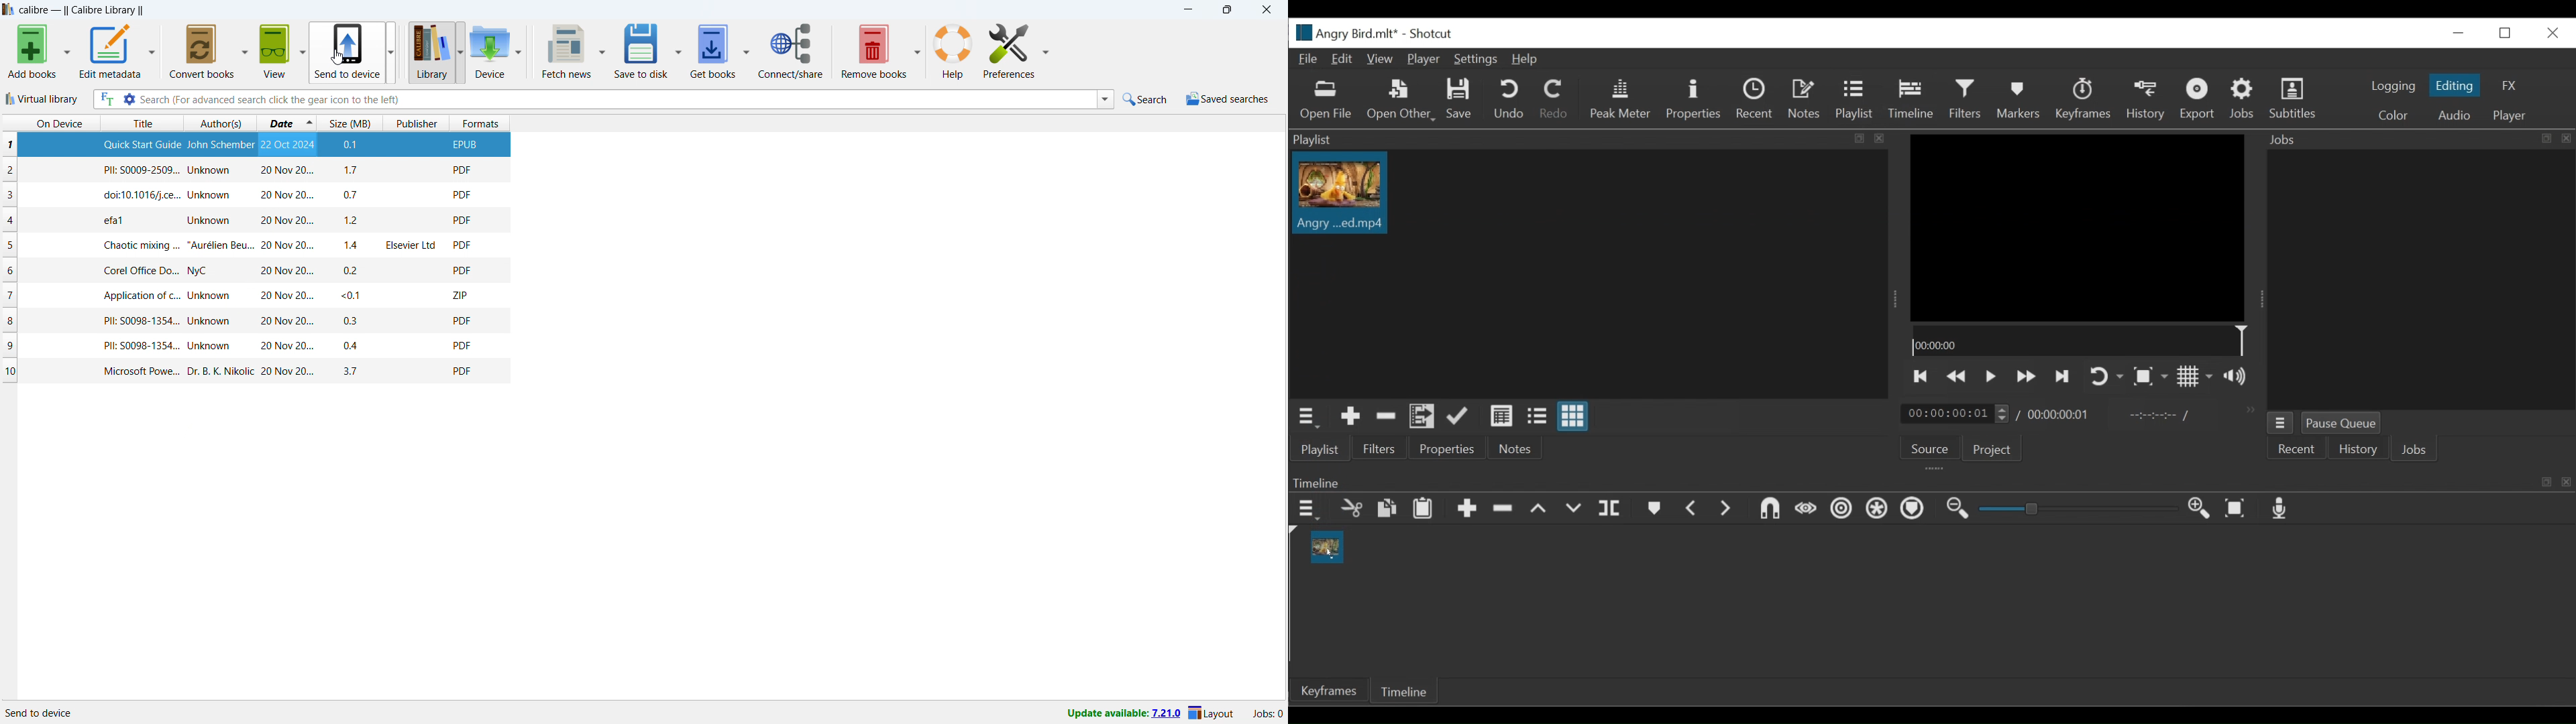  I want to click on Settings, so click(1477, 60).